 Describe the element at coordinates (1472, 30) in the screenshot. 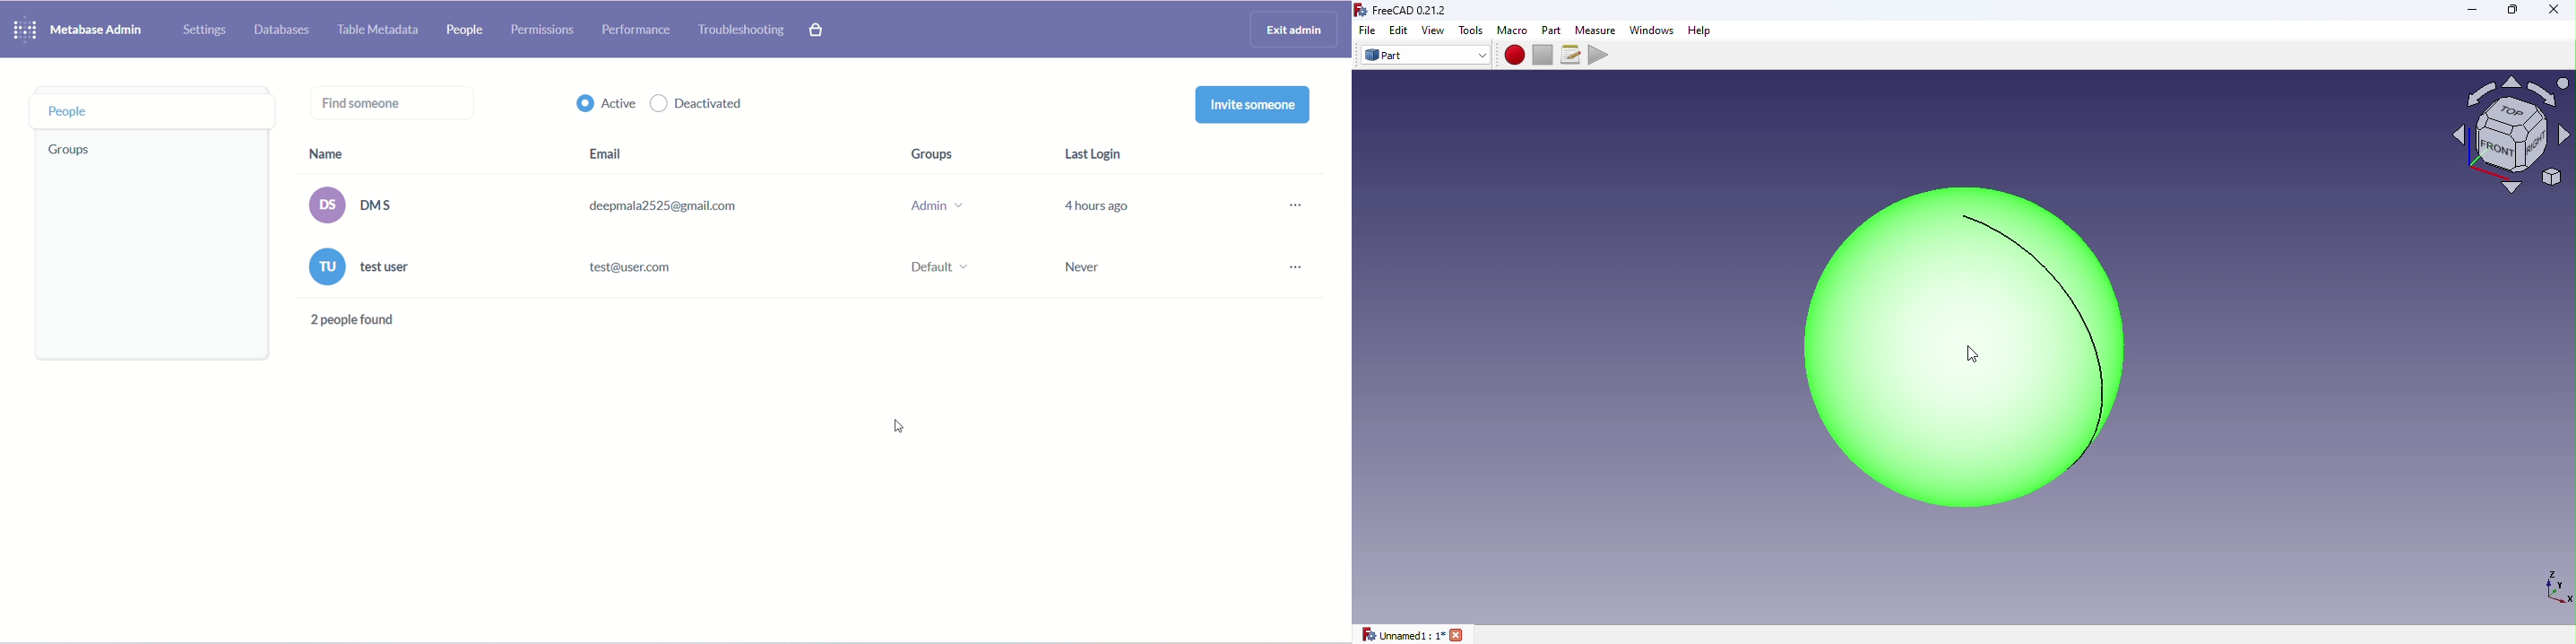

I see `Tools` at that location.